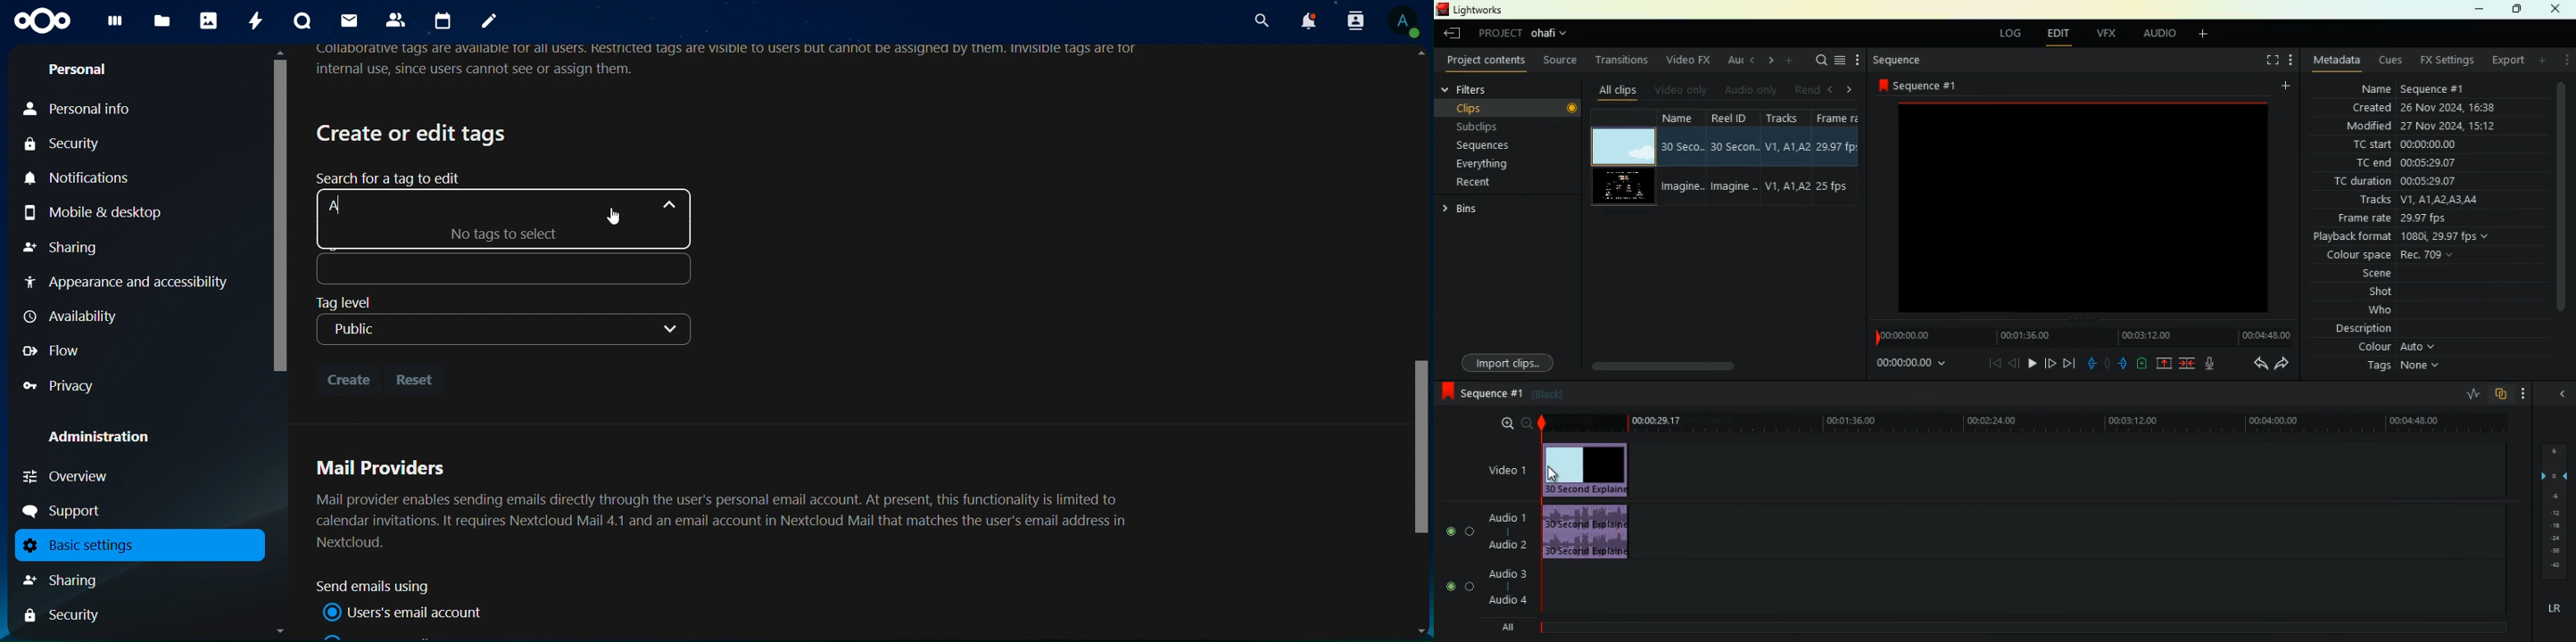 The height and width of the screenshot is (644, 2576). What do you see at coordinates (2288, 60) in the screenshot?
I see `more` at bounding box center [2288, 60].